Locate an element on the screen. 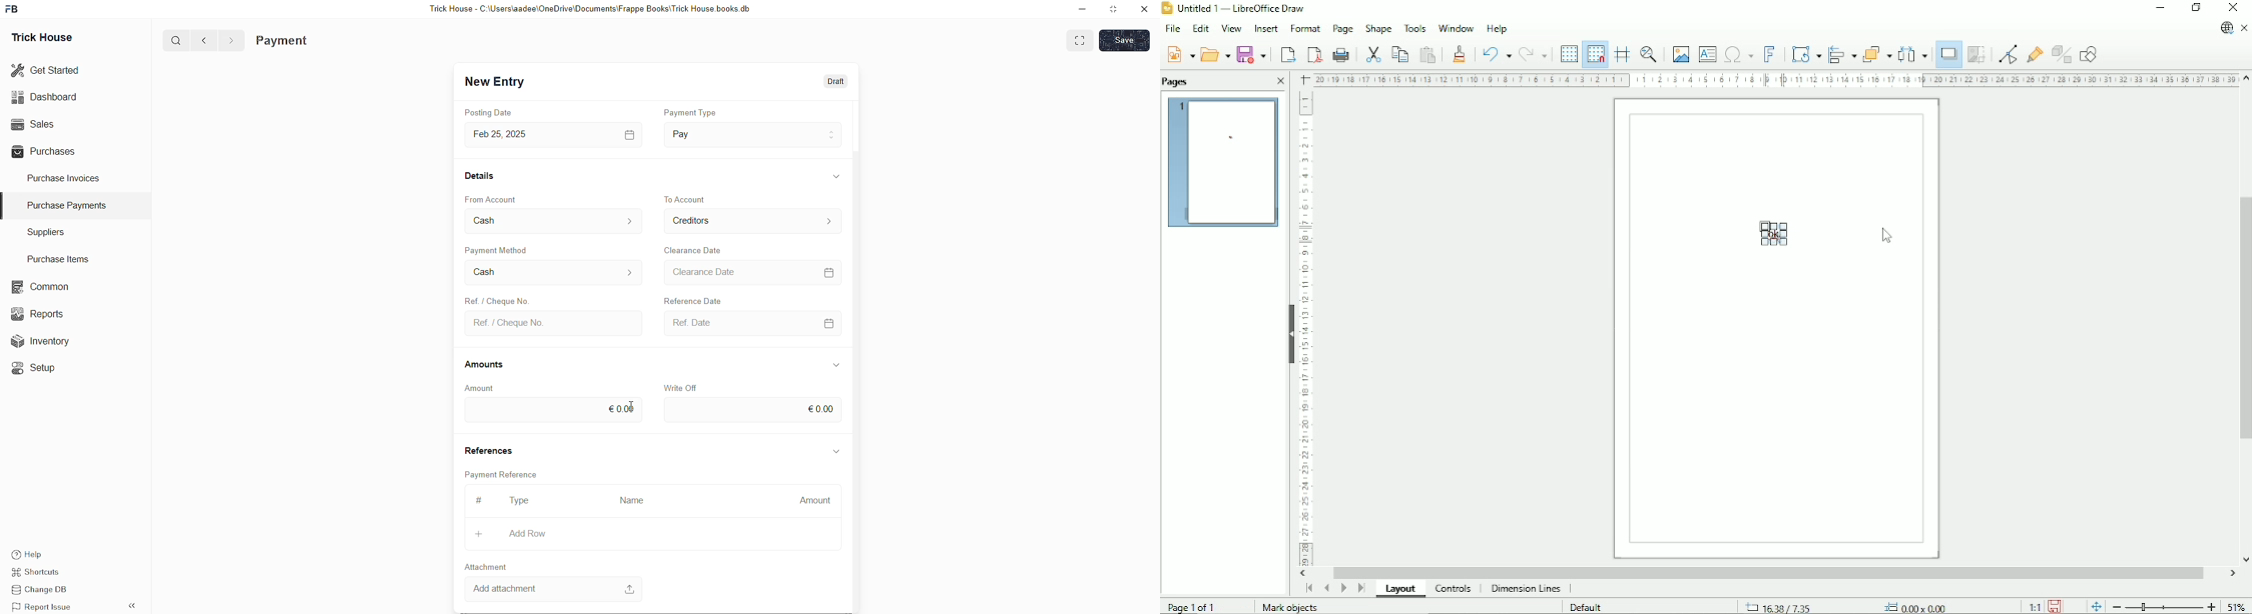 The image size is (2268, 616). Format is located at coordinates (1305, 29).